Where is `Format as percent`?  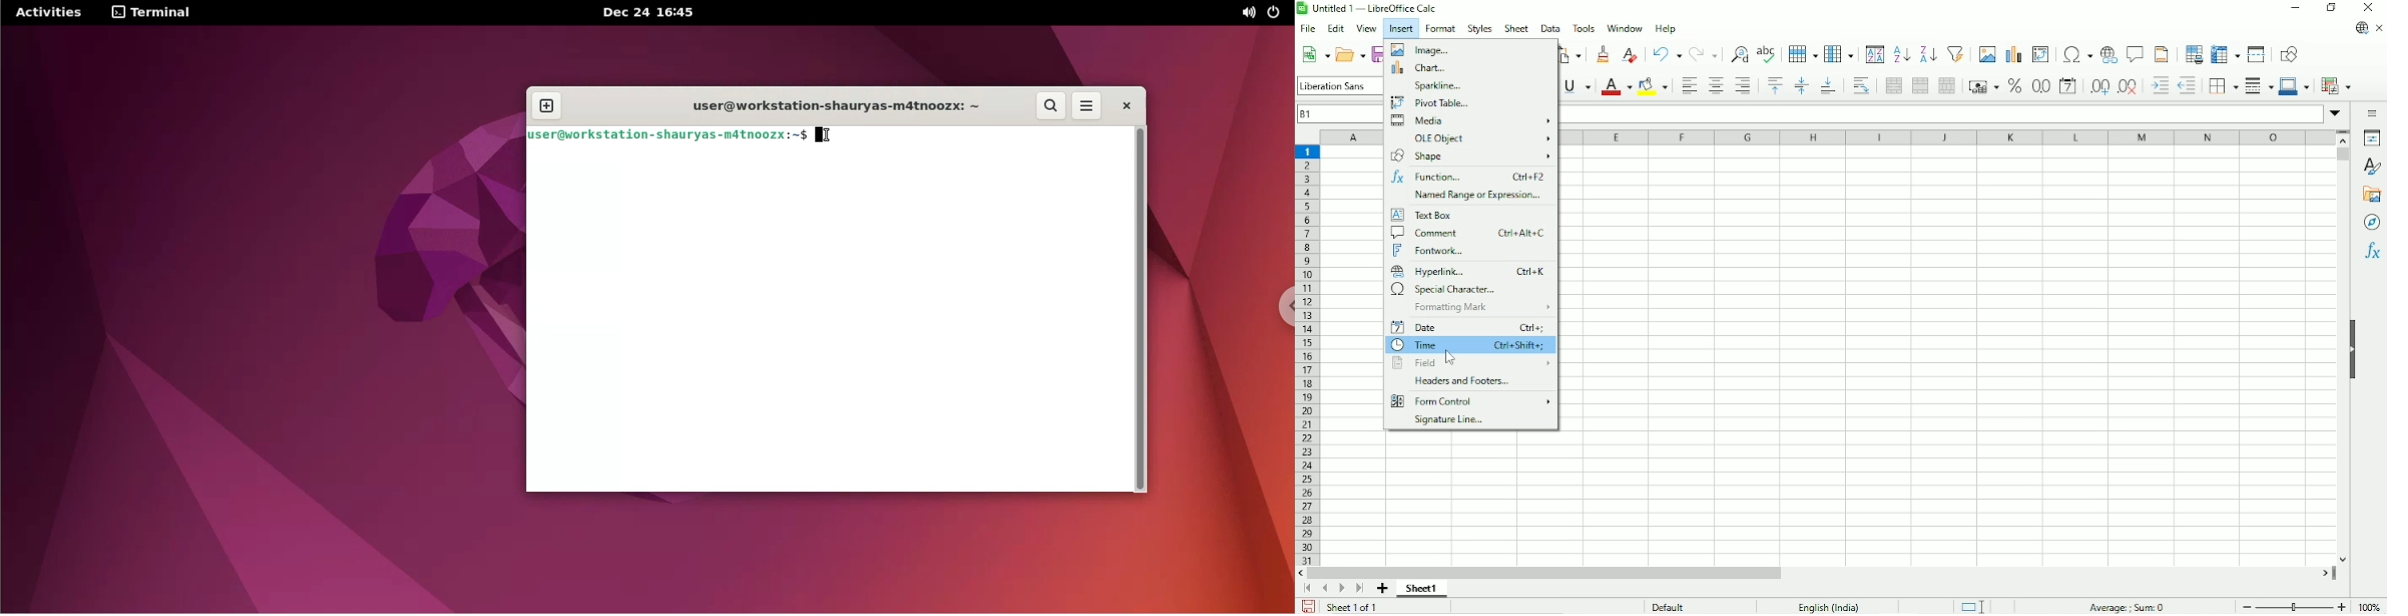
Format as percent is located at coordinates (2014, 86).